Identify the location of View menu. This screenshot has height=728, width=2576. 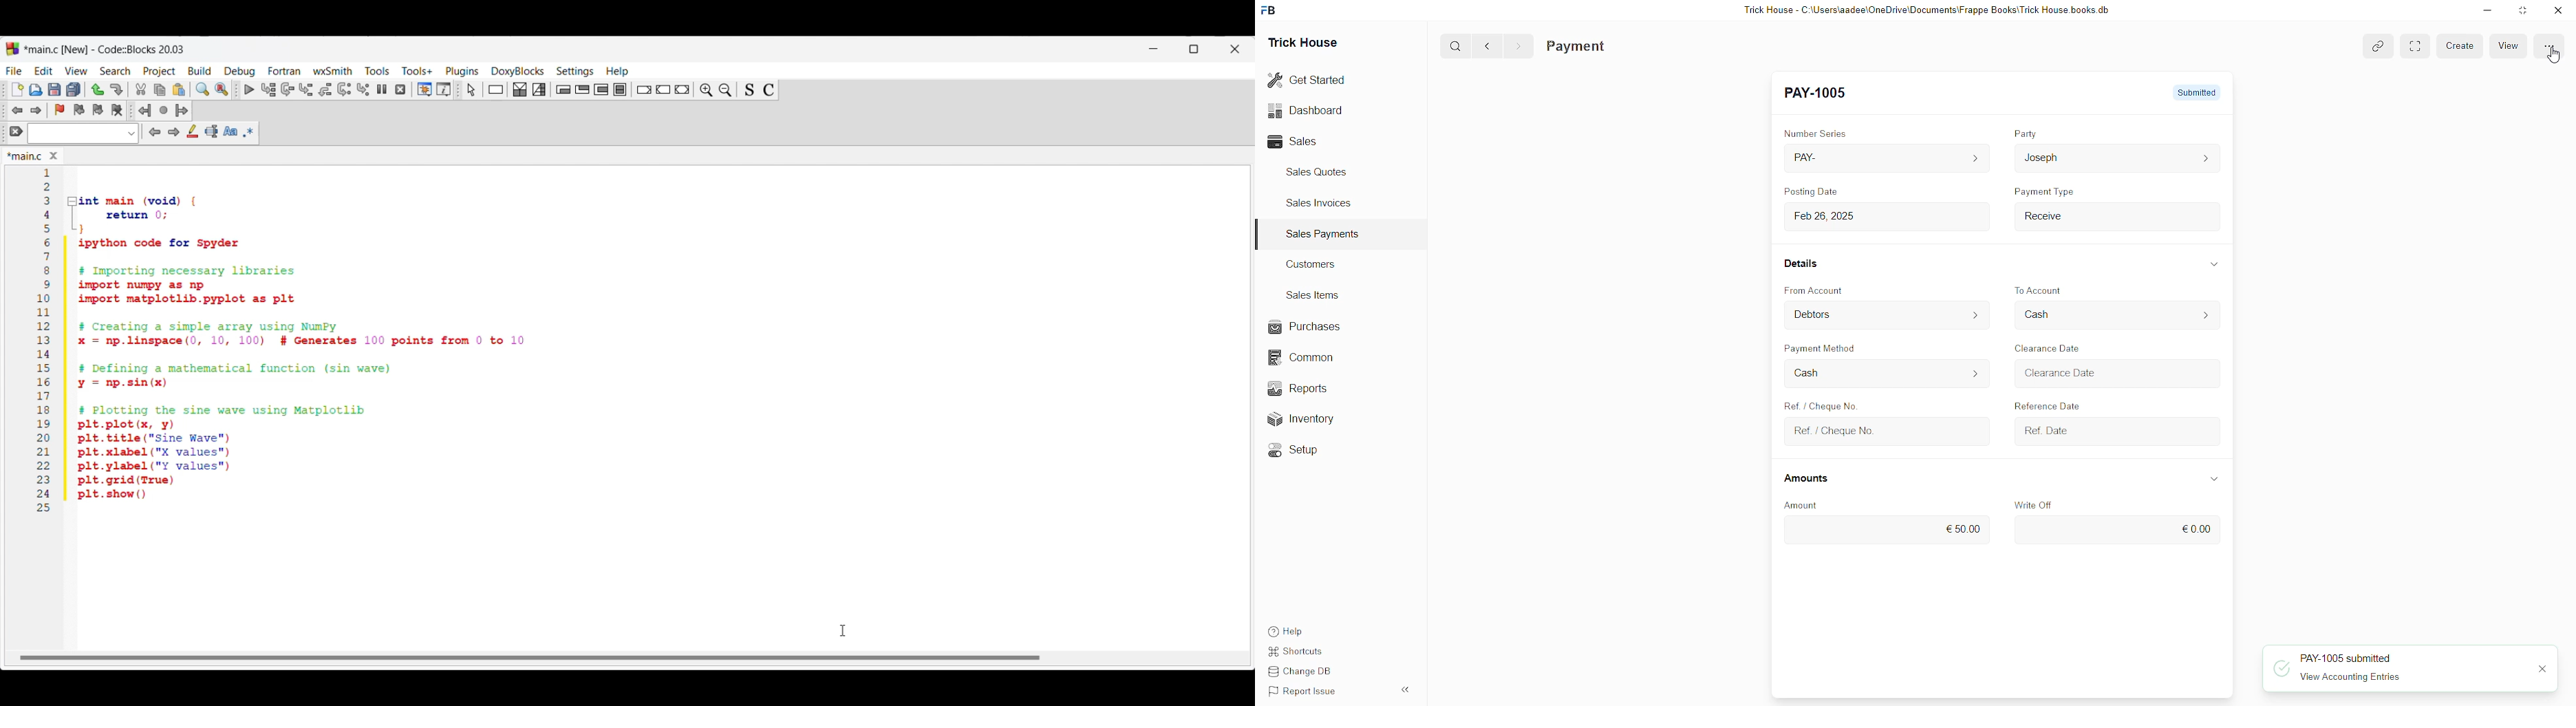
(76, 71).